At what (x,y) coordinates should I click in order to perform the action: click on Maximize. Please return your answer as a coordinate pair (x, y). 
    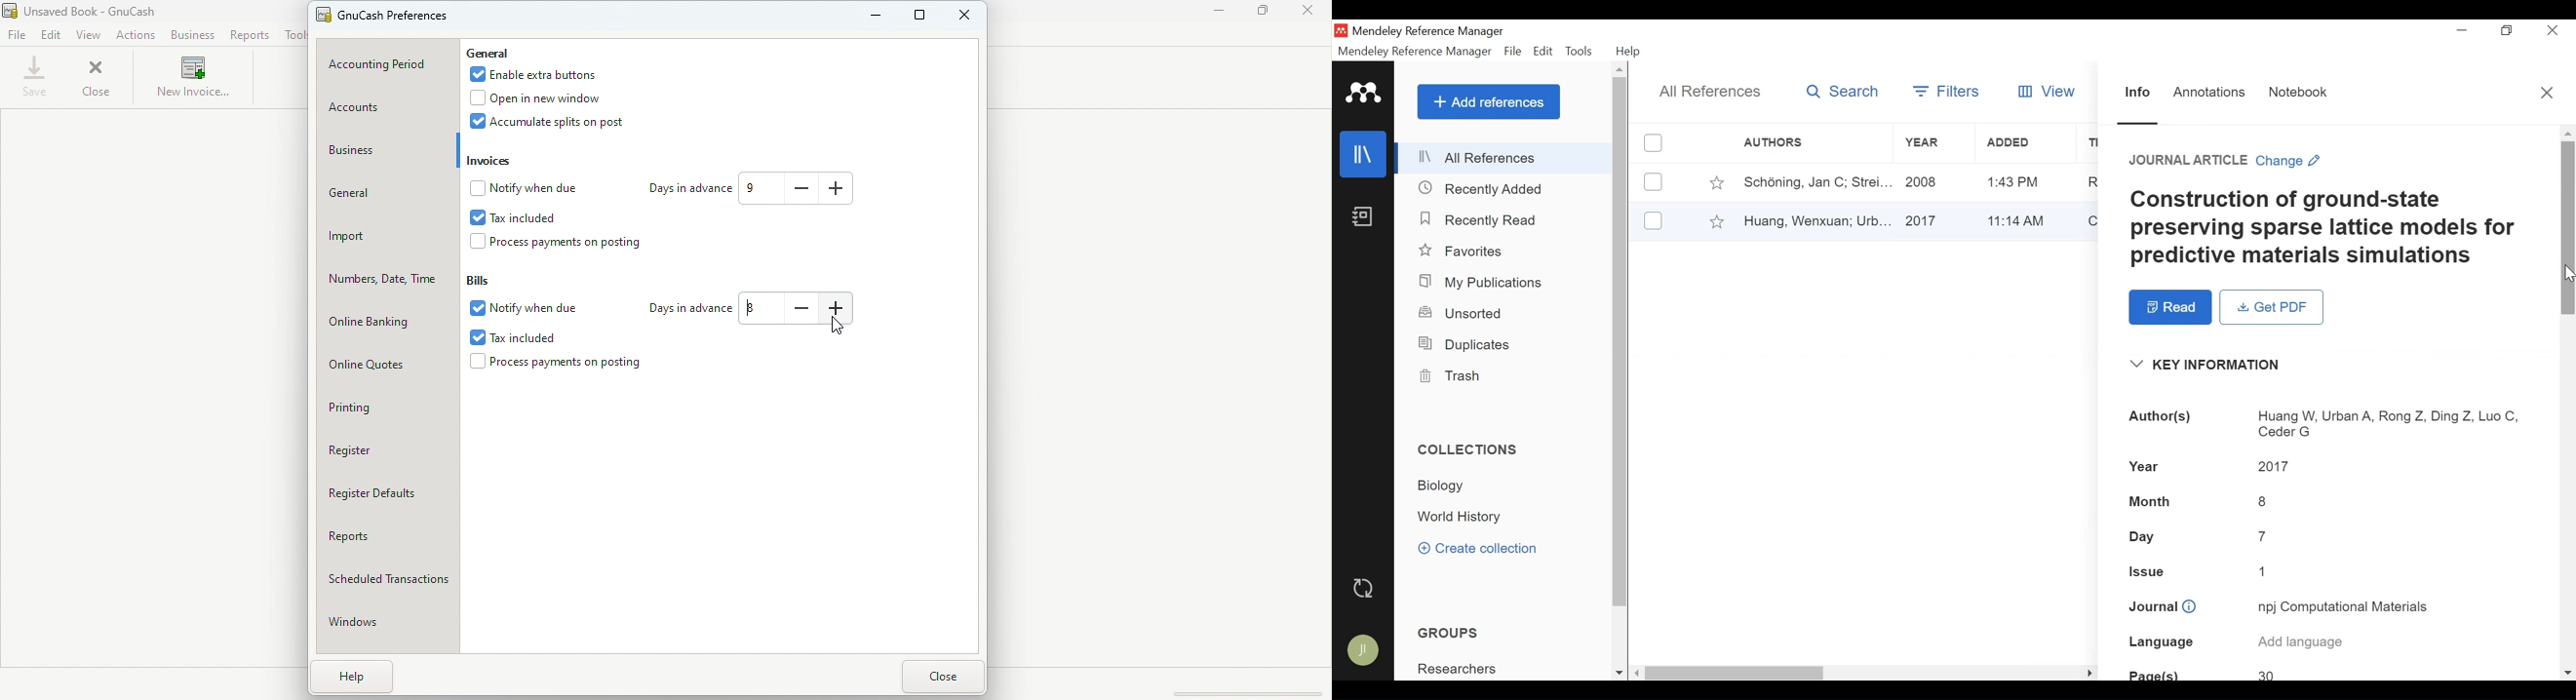
    Looking at the image, I should click on (1267, 15).